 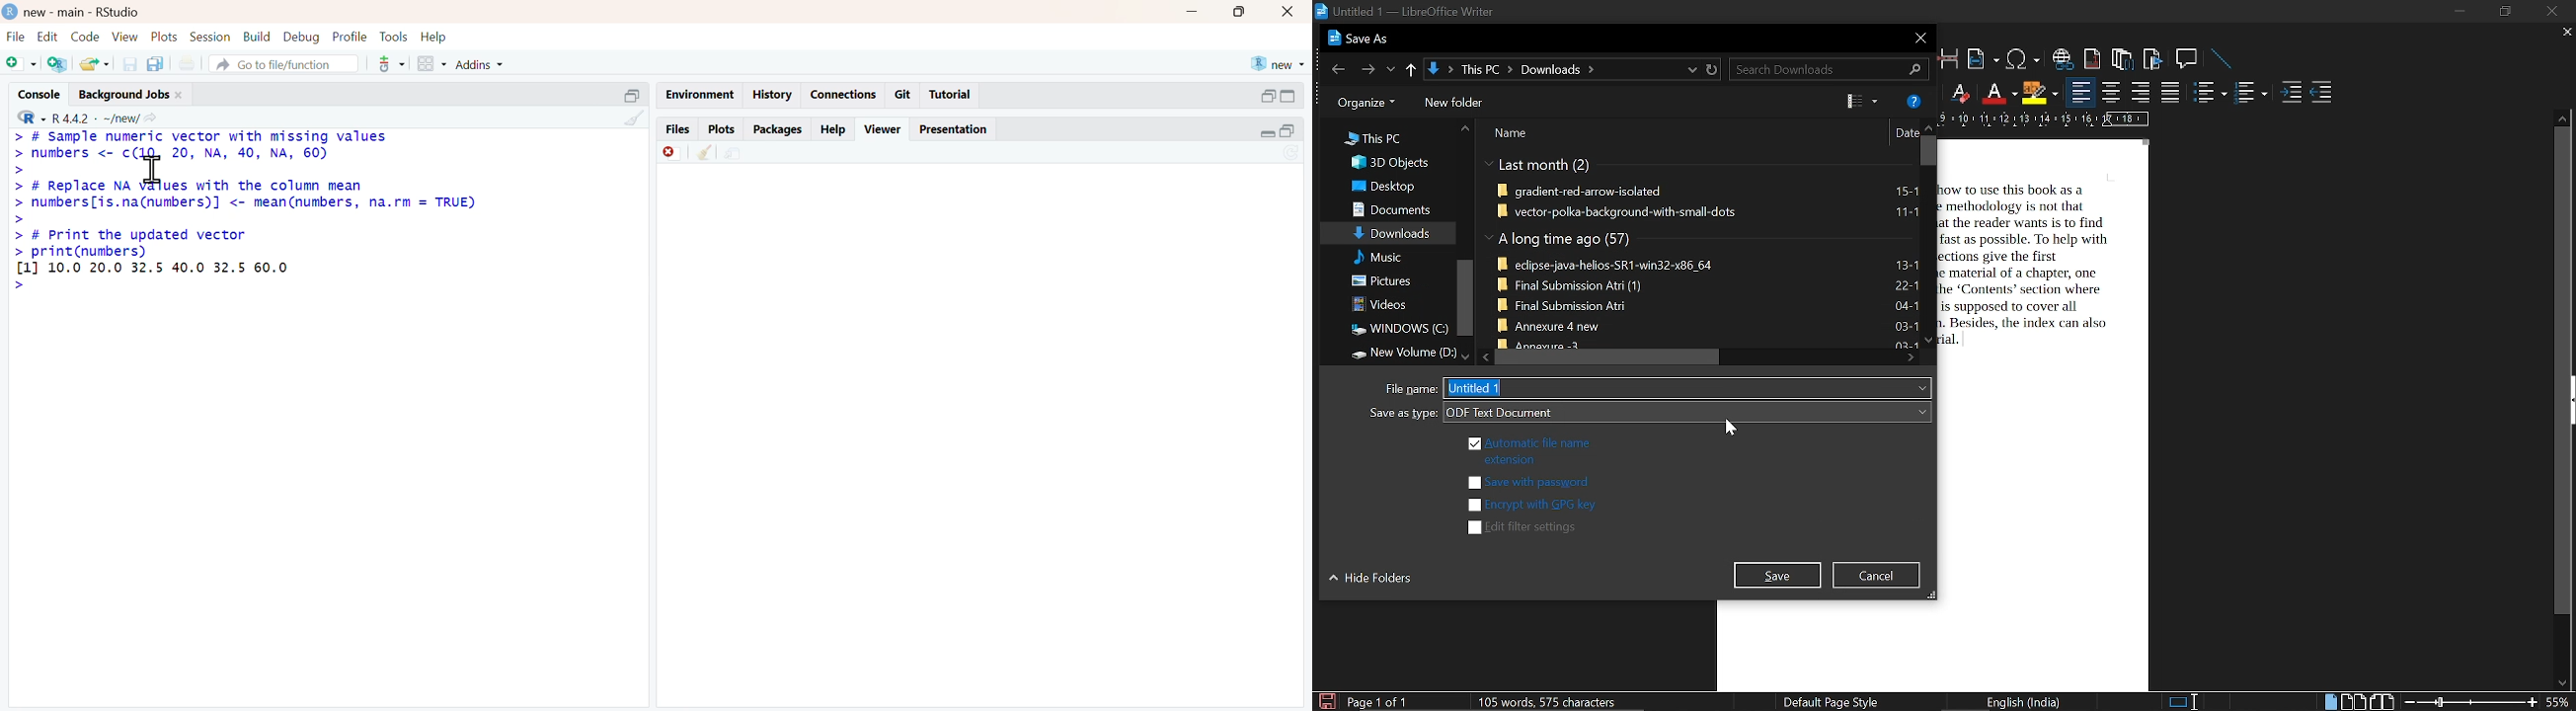 What do you see at coordinates (2171, 92) in the screenshot?
I see `justified` at bounding box center [2171, 92].